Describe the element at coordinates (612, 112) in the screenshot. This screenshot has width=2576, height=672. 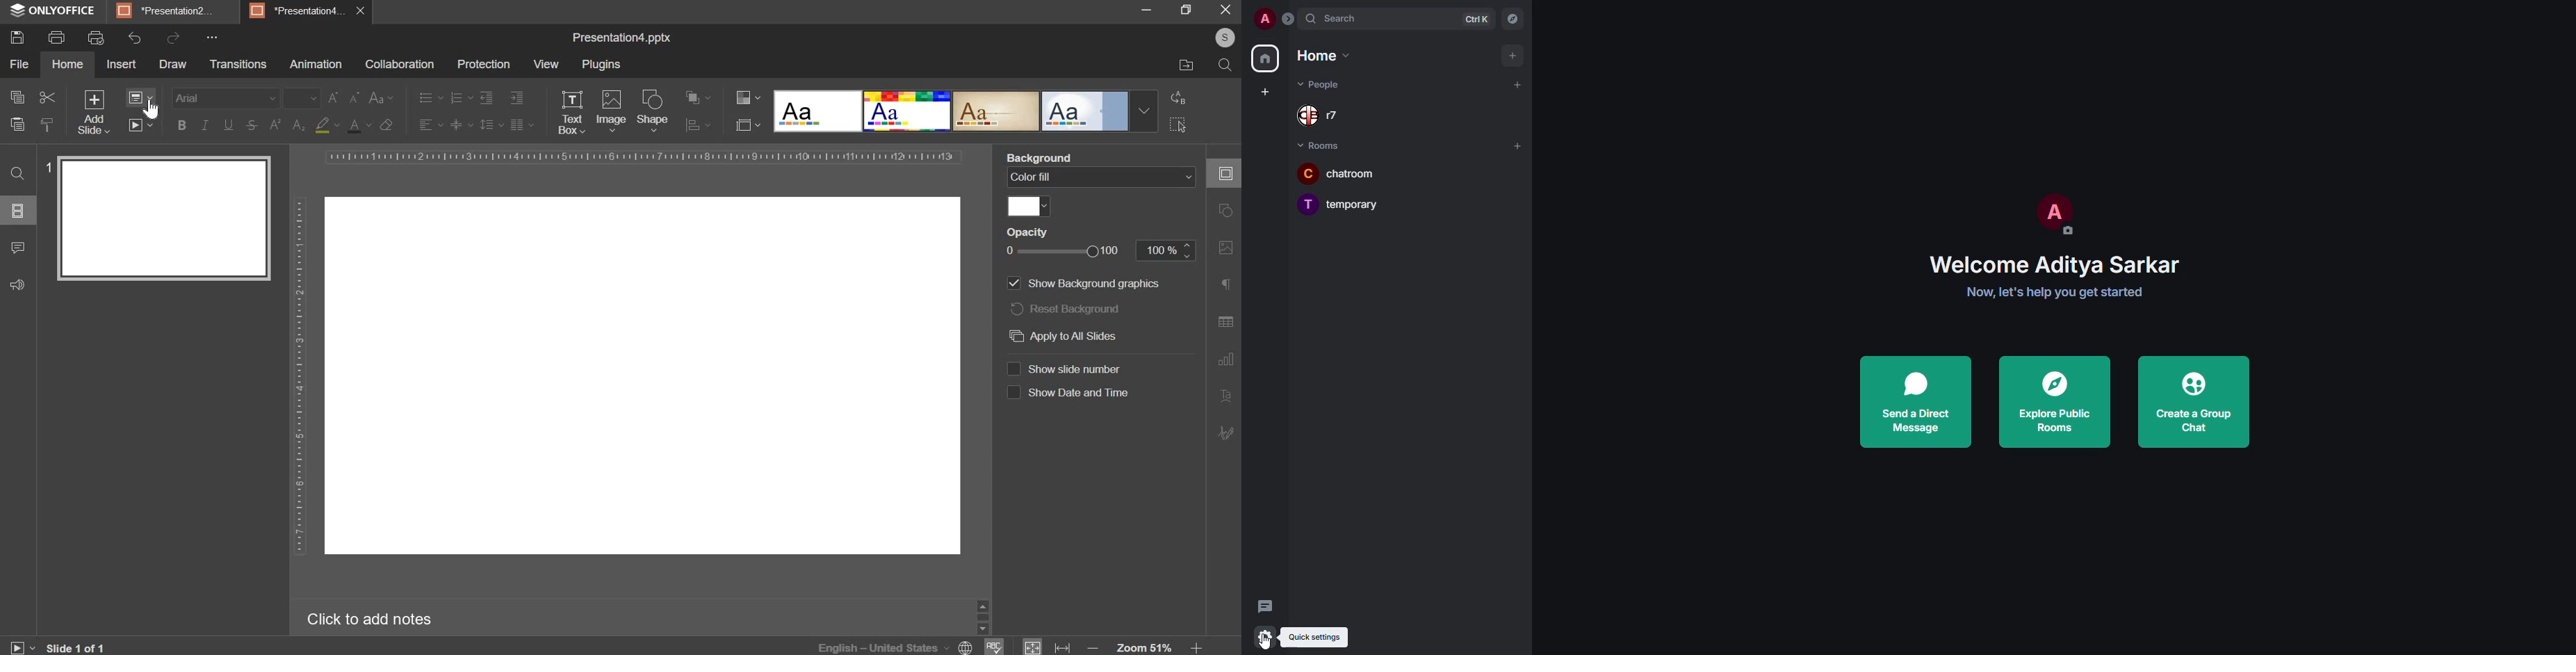
I see `image` at that location.